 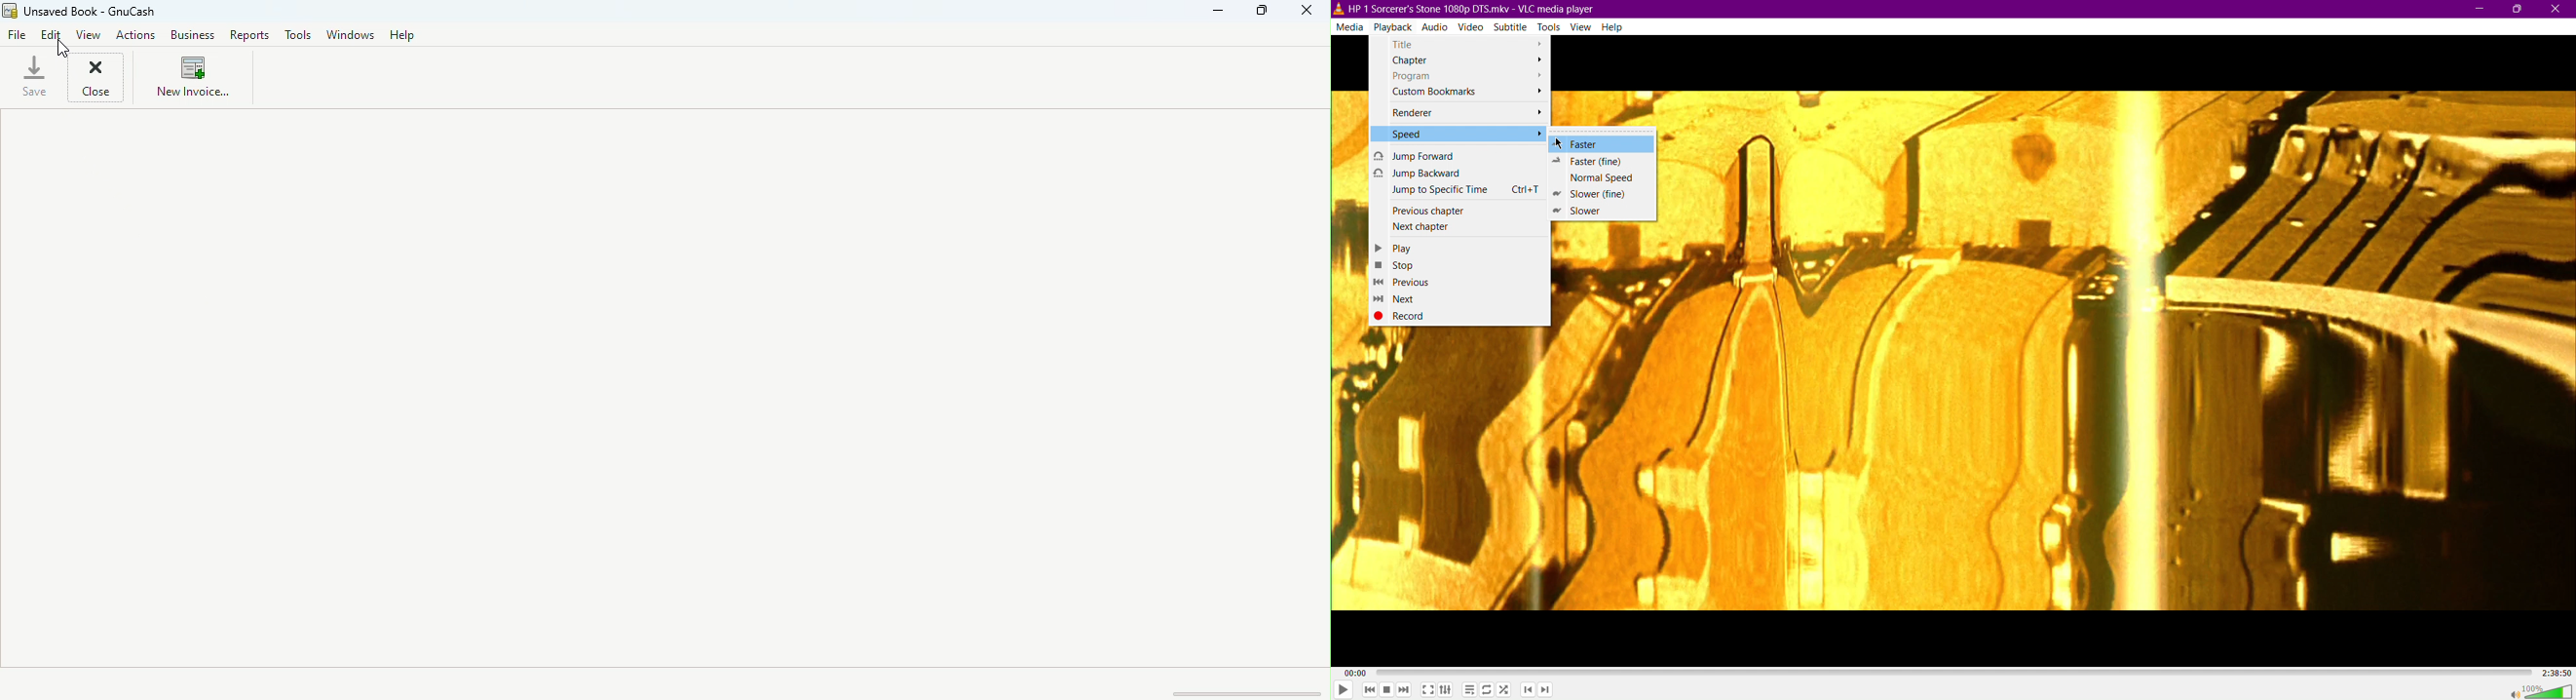 I want to click on Faster (fine), so click(x=1594, y=160).